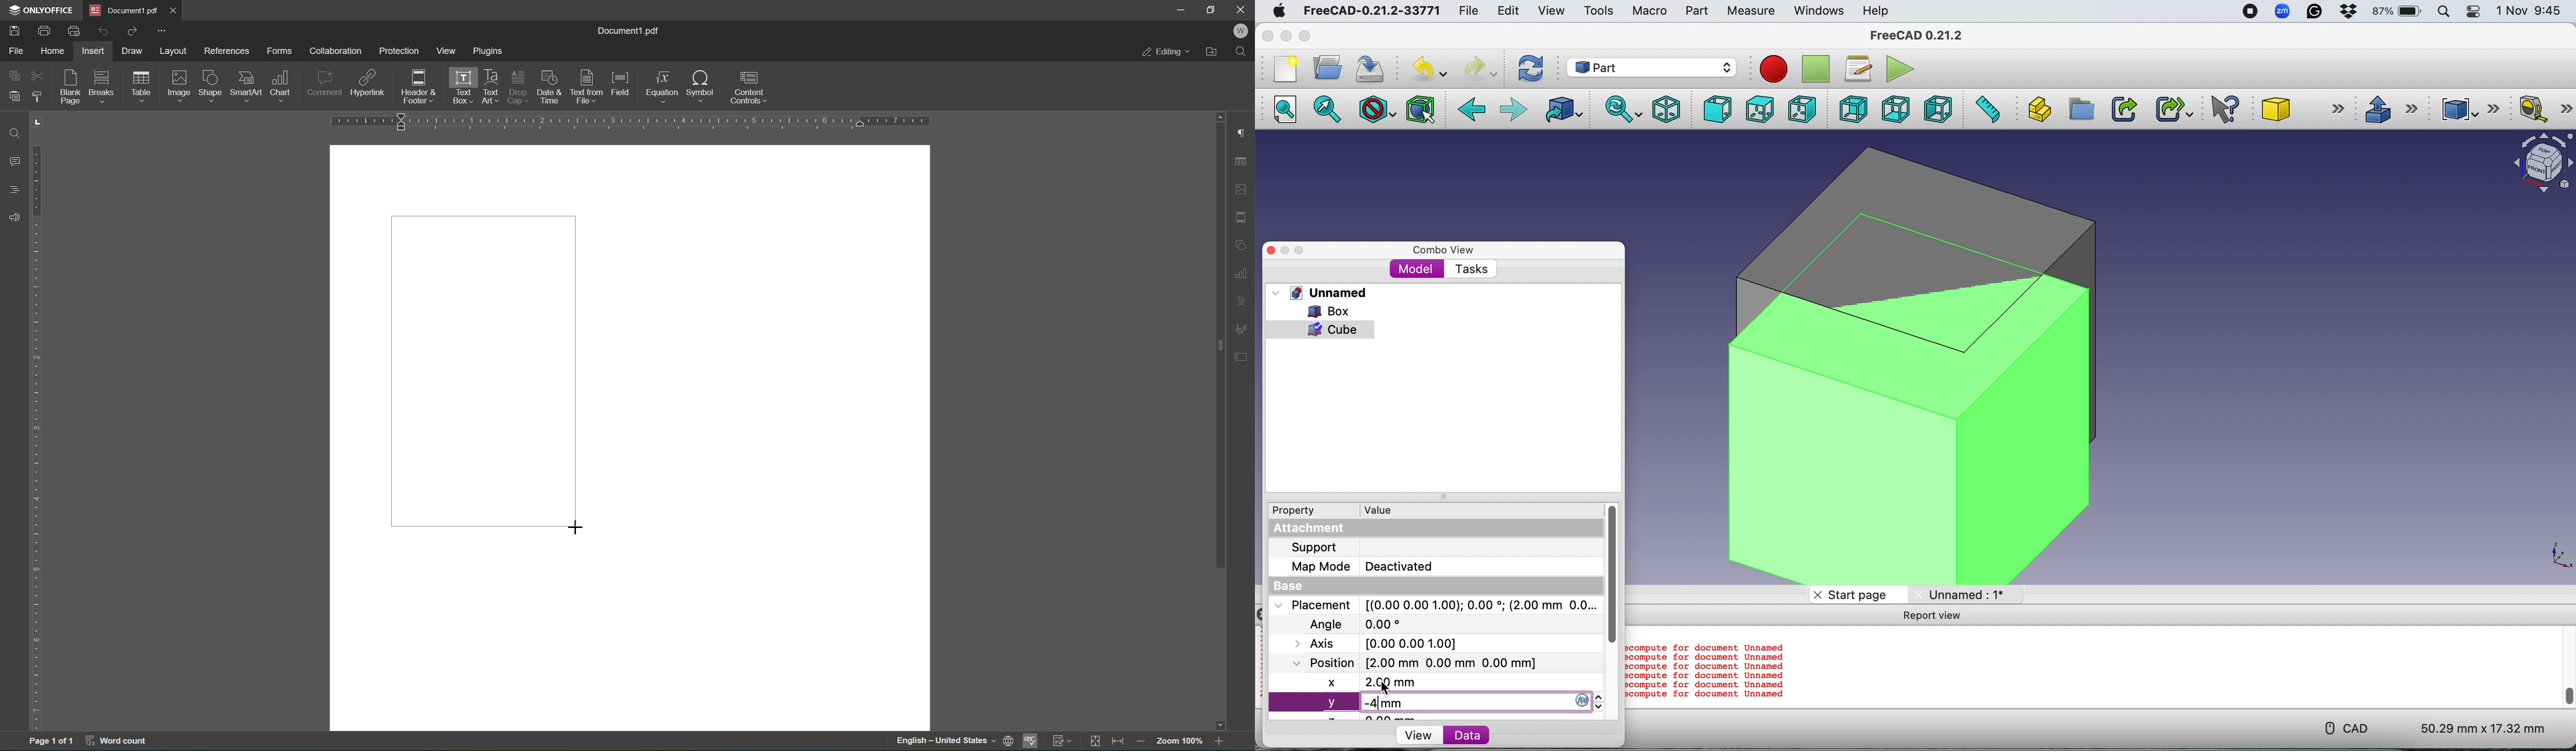 The image size is (2576, 756). What do you see at coordinates (1329, 111) in the screenshot?
I see `Fit selection` at bounding box center [1329, 111].